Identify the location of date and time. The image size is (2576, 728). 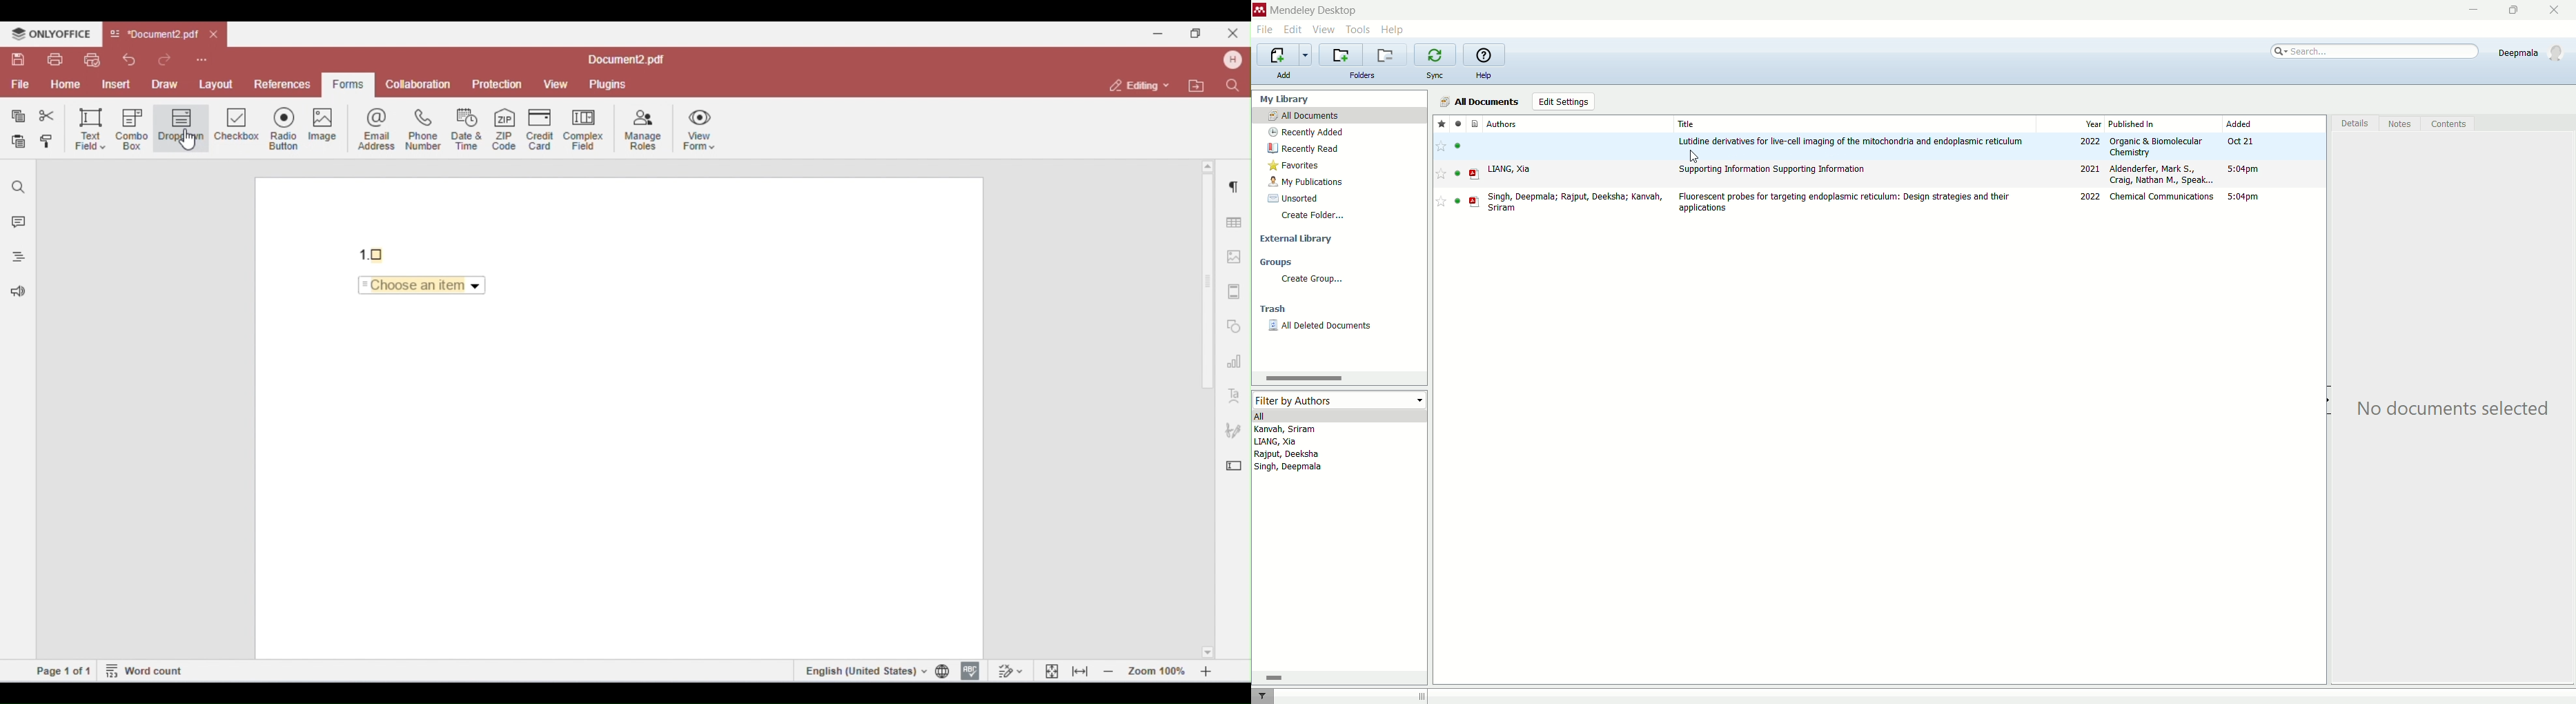
(468, 128).